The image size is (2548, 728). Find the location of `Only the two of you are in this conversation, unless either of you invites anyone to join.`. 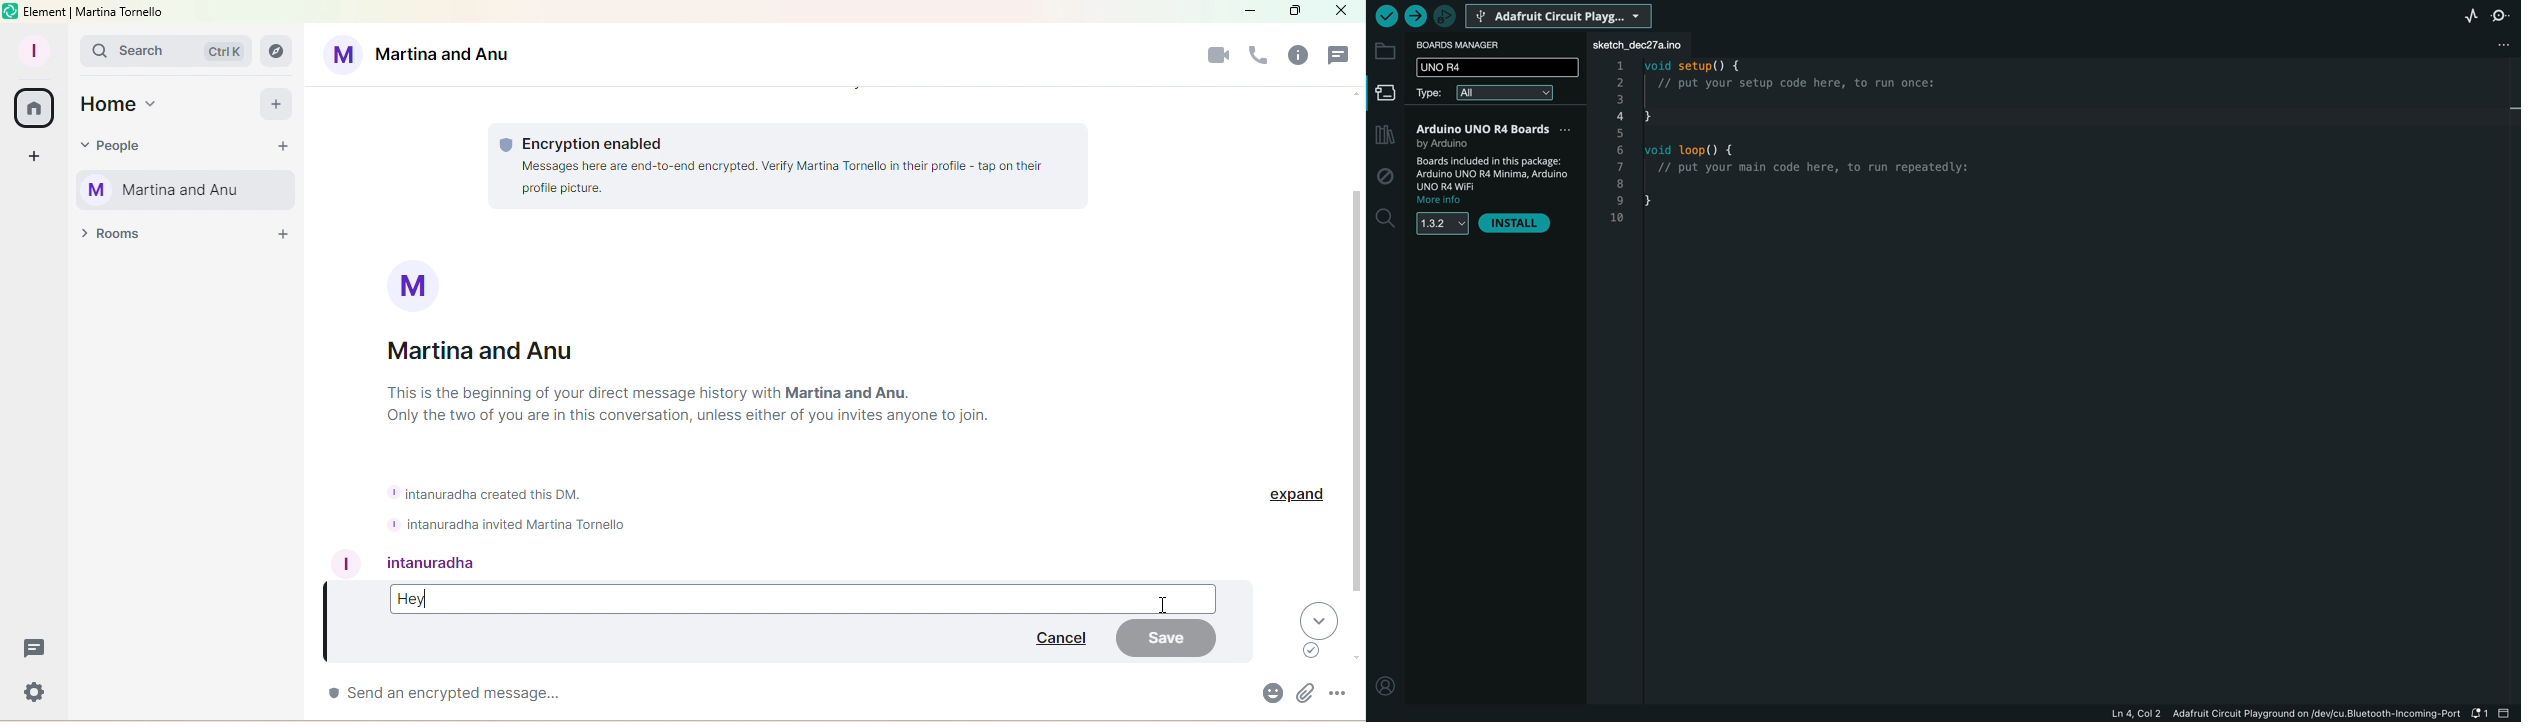

Only the two of you are in this conversation, unless either of you invites anyone to join. is located at coordinates (705, 418).